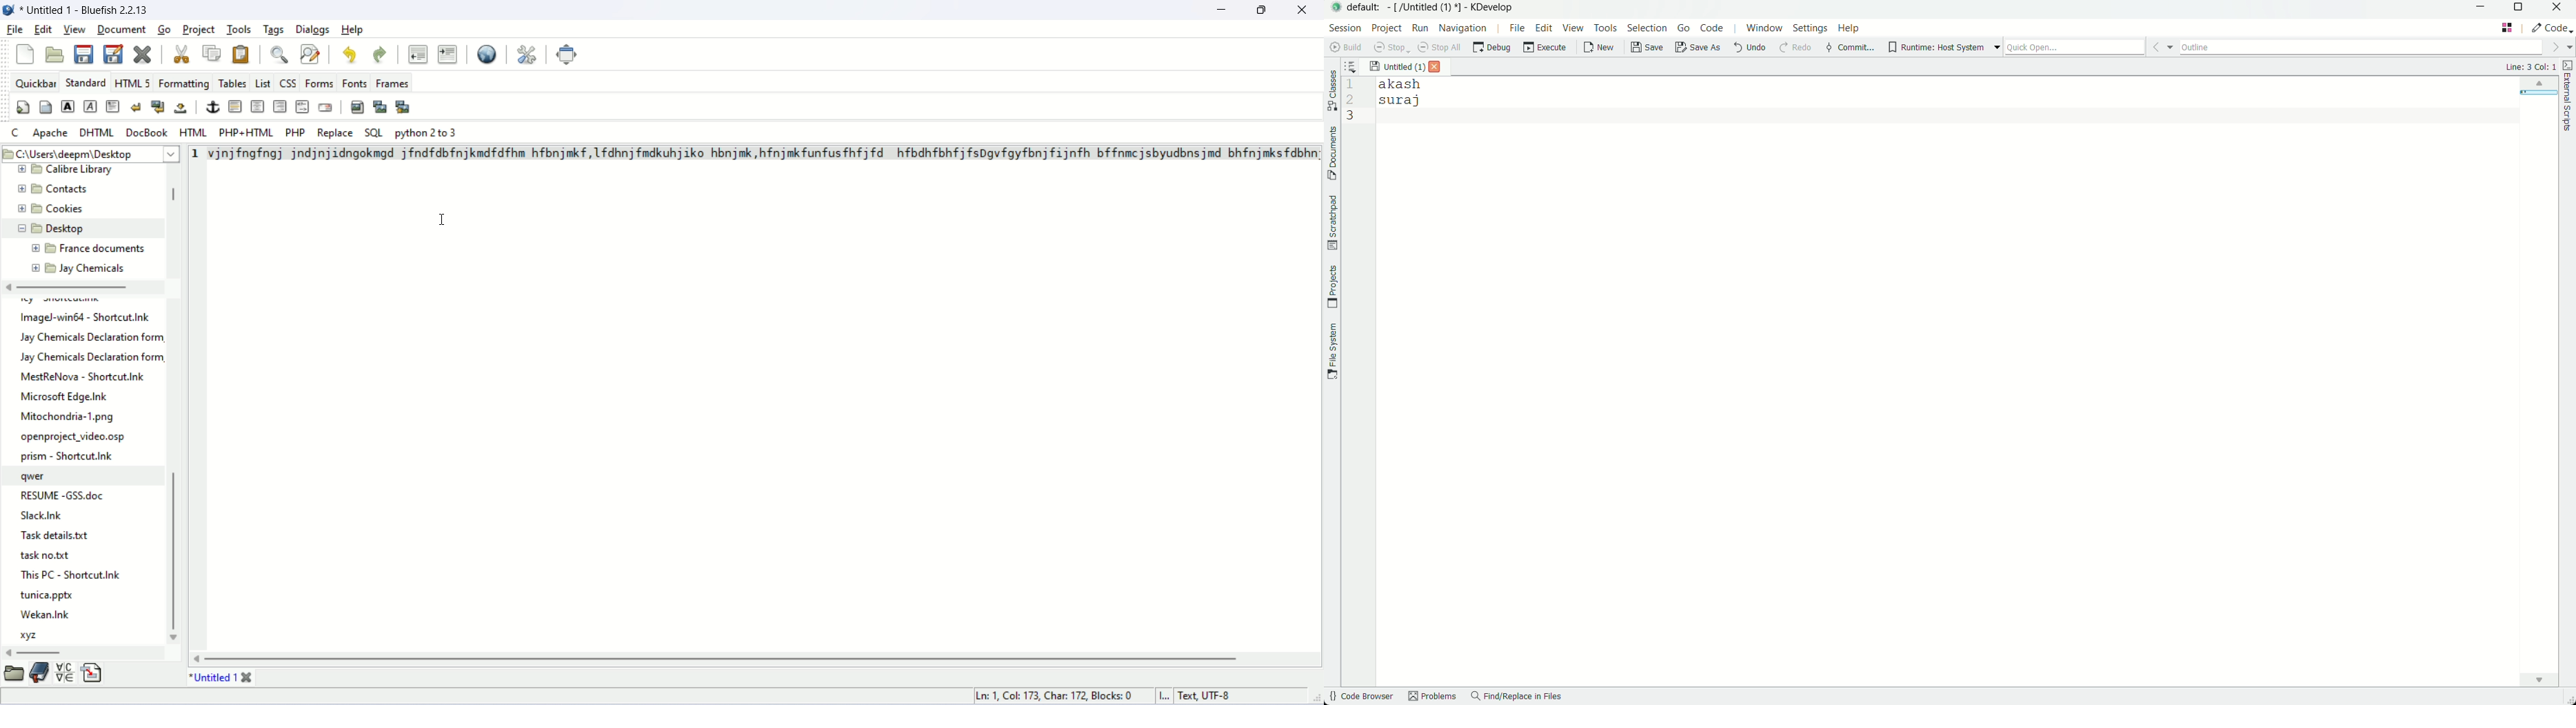 The height and width of the screenshot is (728, 2576). What do you see at coordinates (762, 155) in the screenshot?
I see `| vin)fngfng) jndjnjidngokmgd jfndfdbfnjkmdfdfhm hfbnjmkf,1fdhnjfmdkuhjiko hbnjmk , hfnymkfunfusfhfjfd hfbdhfbhfjfsbgvfgyfbnjfijnfh bffnmcjsbyudbnsjmd bhfnjmksfdb` at bounding box center [762, 155].